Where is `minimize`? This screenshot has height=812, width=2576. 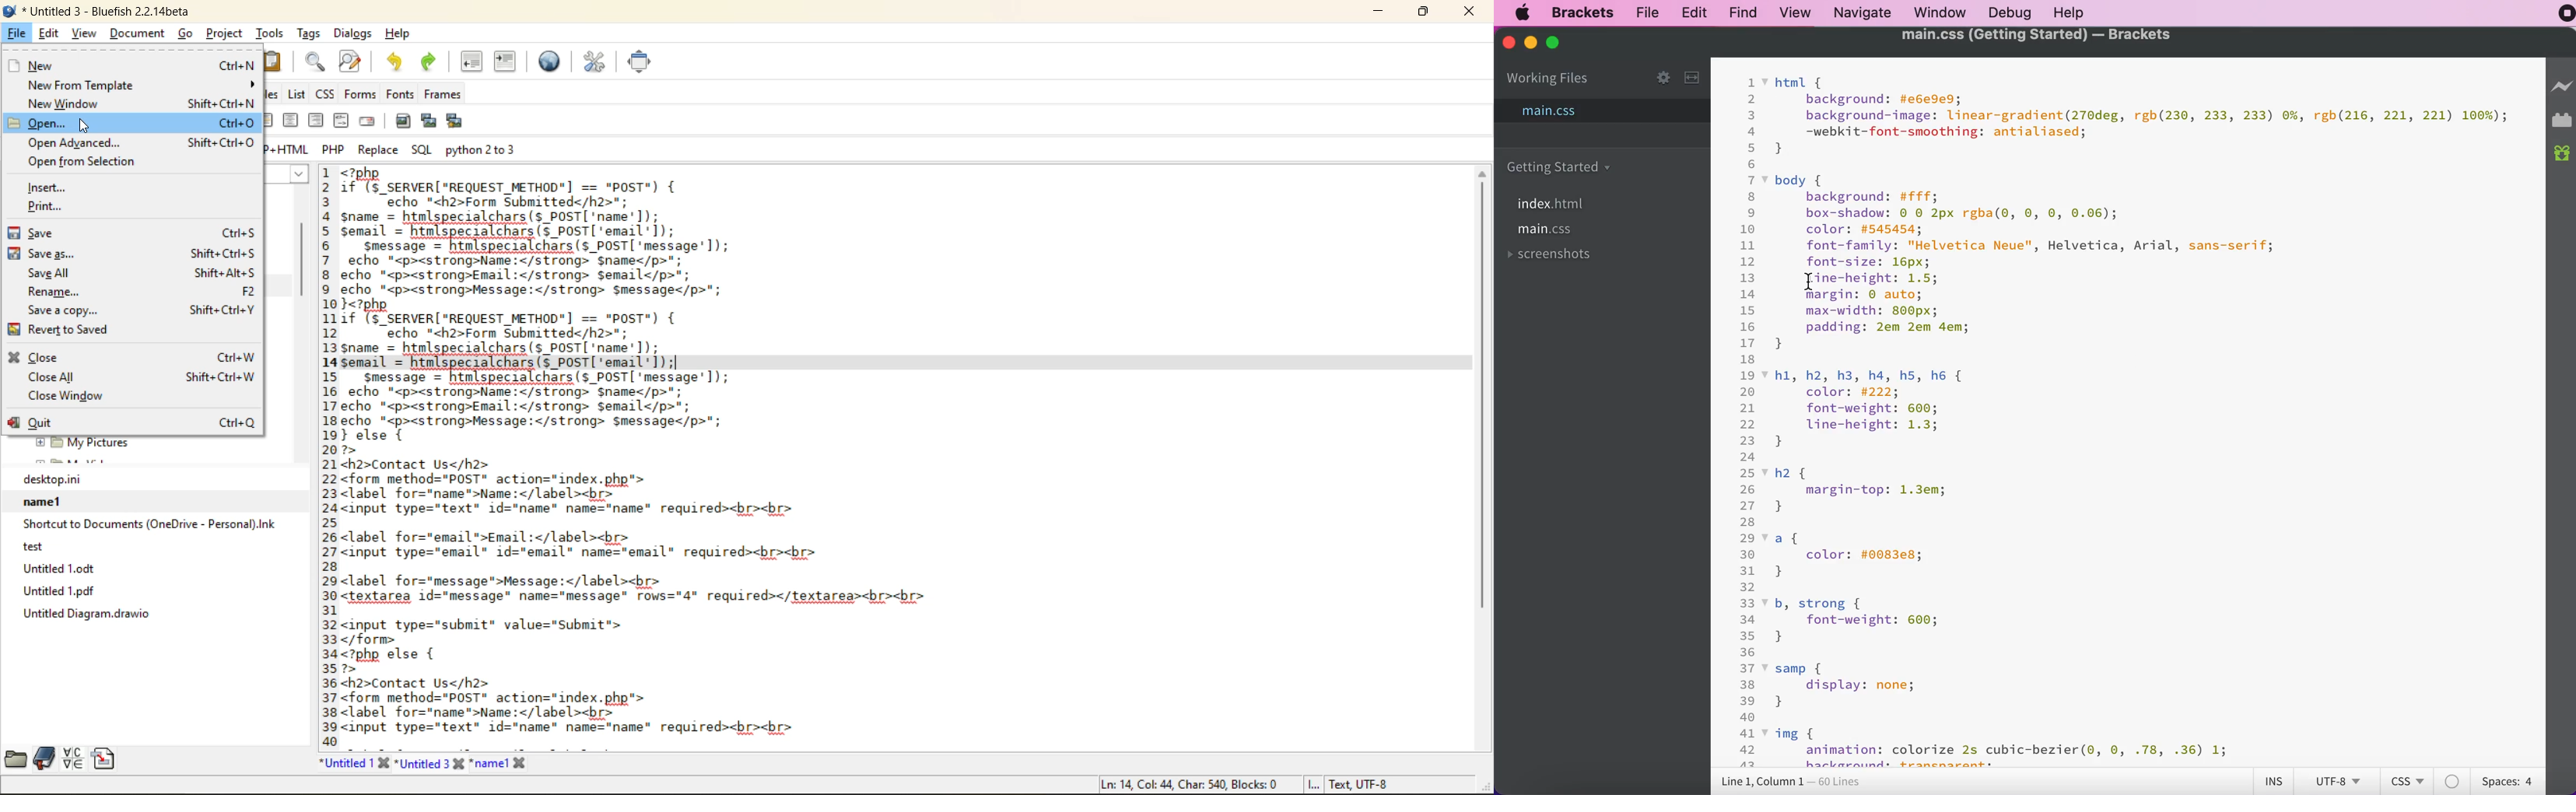 minimize is located at coordinates (1531, 45).